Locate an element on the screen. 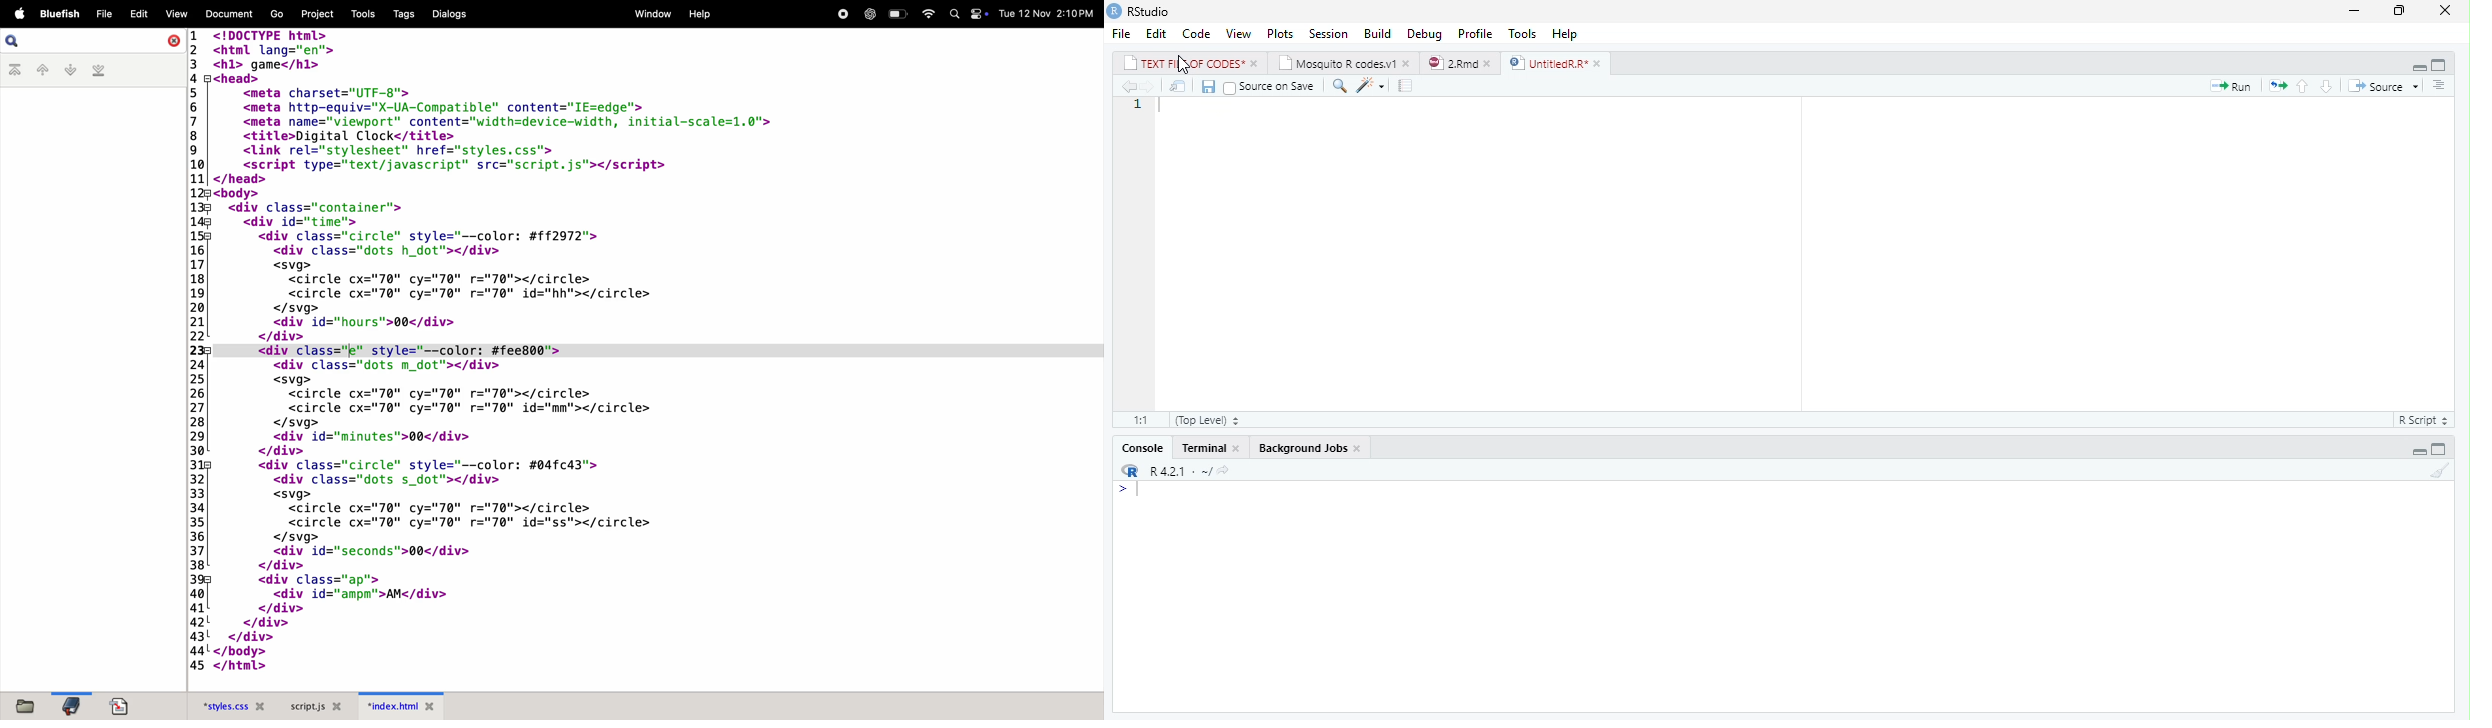 This screenshot has height=728, width=2492. Code editor is located at coordinates (1481, 254).